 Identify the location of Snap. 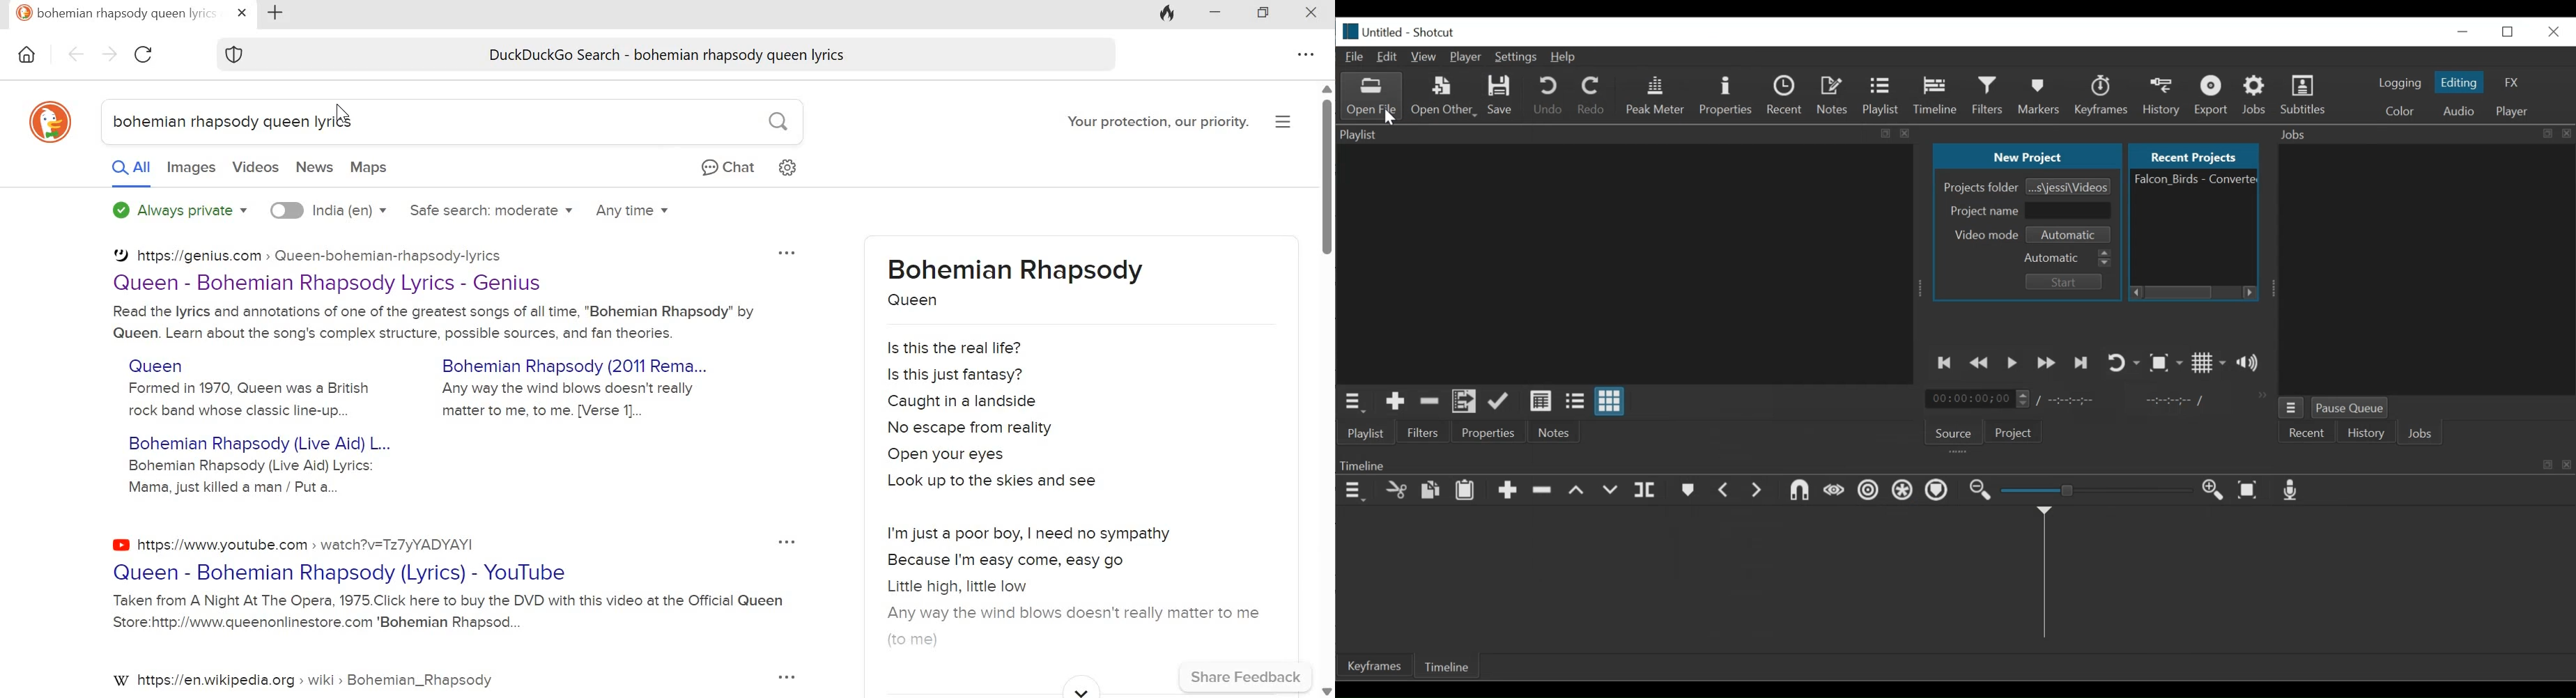
(1801, 491).